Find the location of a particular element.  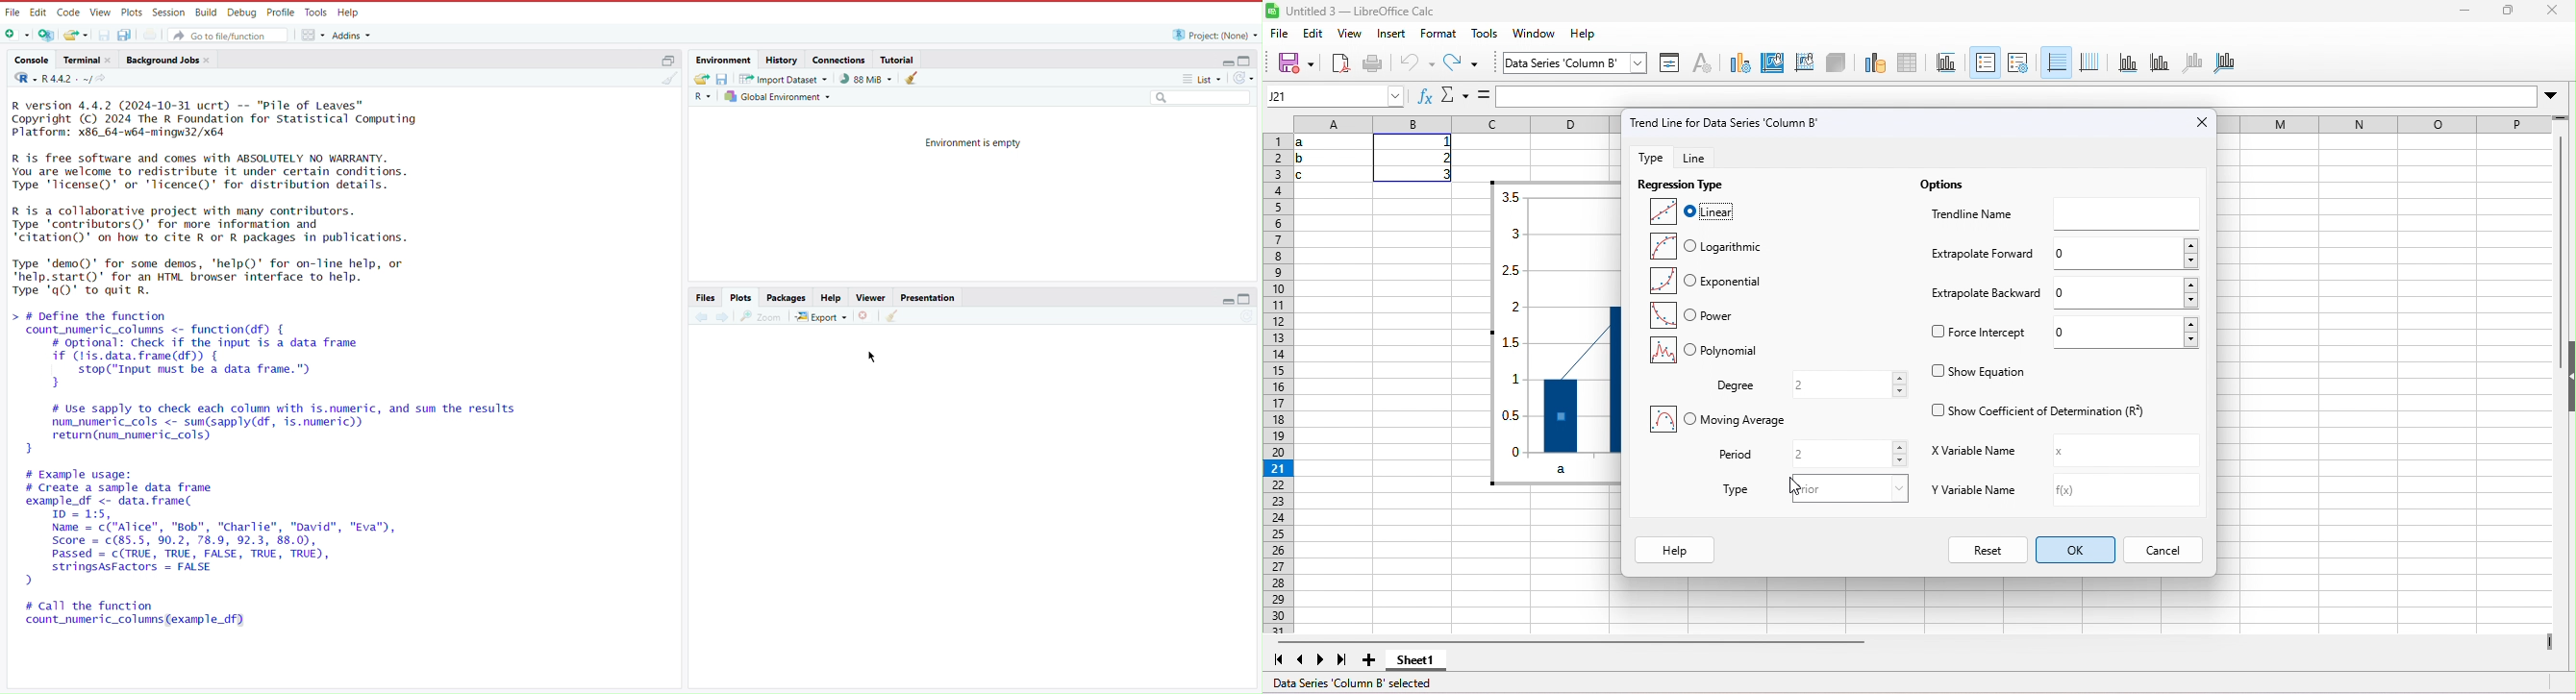

R version 4.4.2 (2024-10-51 ucrt) -- "Pile of Leaves"
Copyright (C) 2024 The R Foundation for Statistical Computing
Platform: x86_64-w64-mingw32/x64

R is free software and comes with ABSOLUTELY NO WARRANTY.
You are welcome to redistribute it under certain conditions.
Type 'Ticense()' or 'licence(D' for distribution details.

R is a collaborative project with many contributors.

Type 'contributors()' for more information and

‘citation()' on how to cite R or R packages in publications.
Type 'demo()' for some demos, 'help()' for on-line help, or
'help.start()' for an HTML browser interface to help.

Type 'qQ)' to quit R. is located at coordinates (237, 200).